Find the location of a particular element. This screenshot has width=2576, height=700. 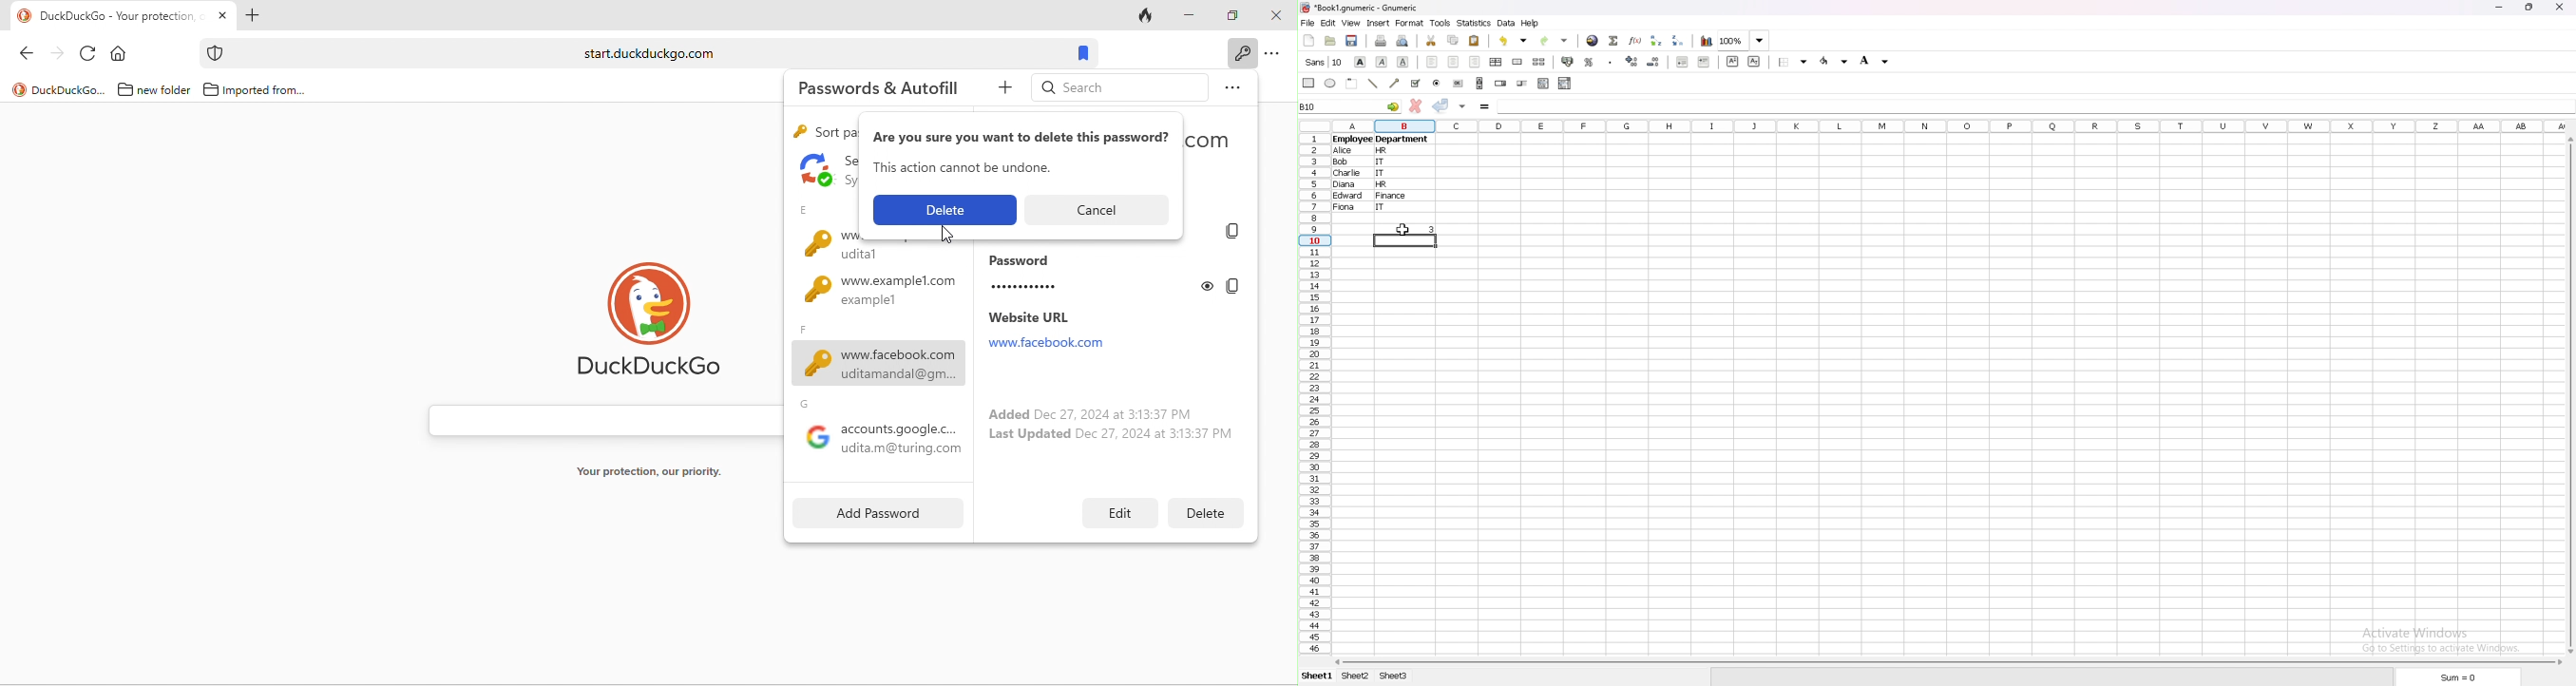

redo is located at coordinates (1555, 39).